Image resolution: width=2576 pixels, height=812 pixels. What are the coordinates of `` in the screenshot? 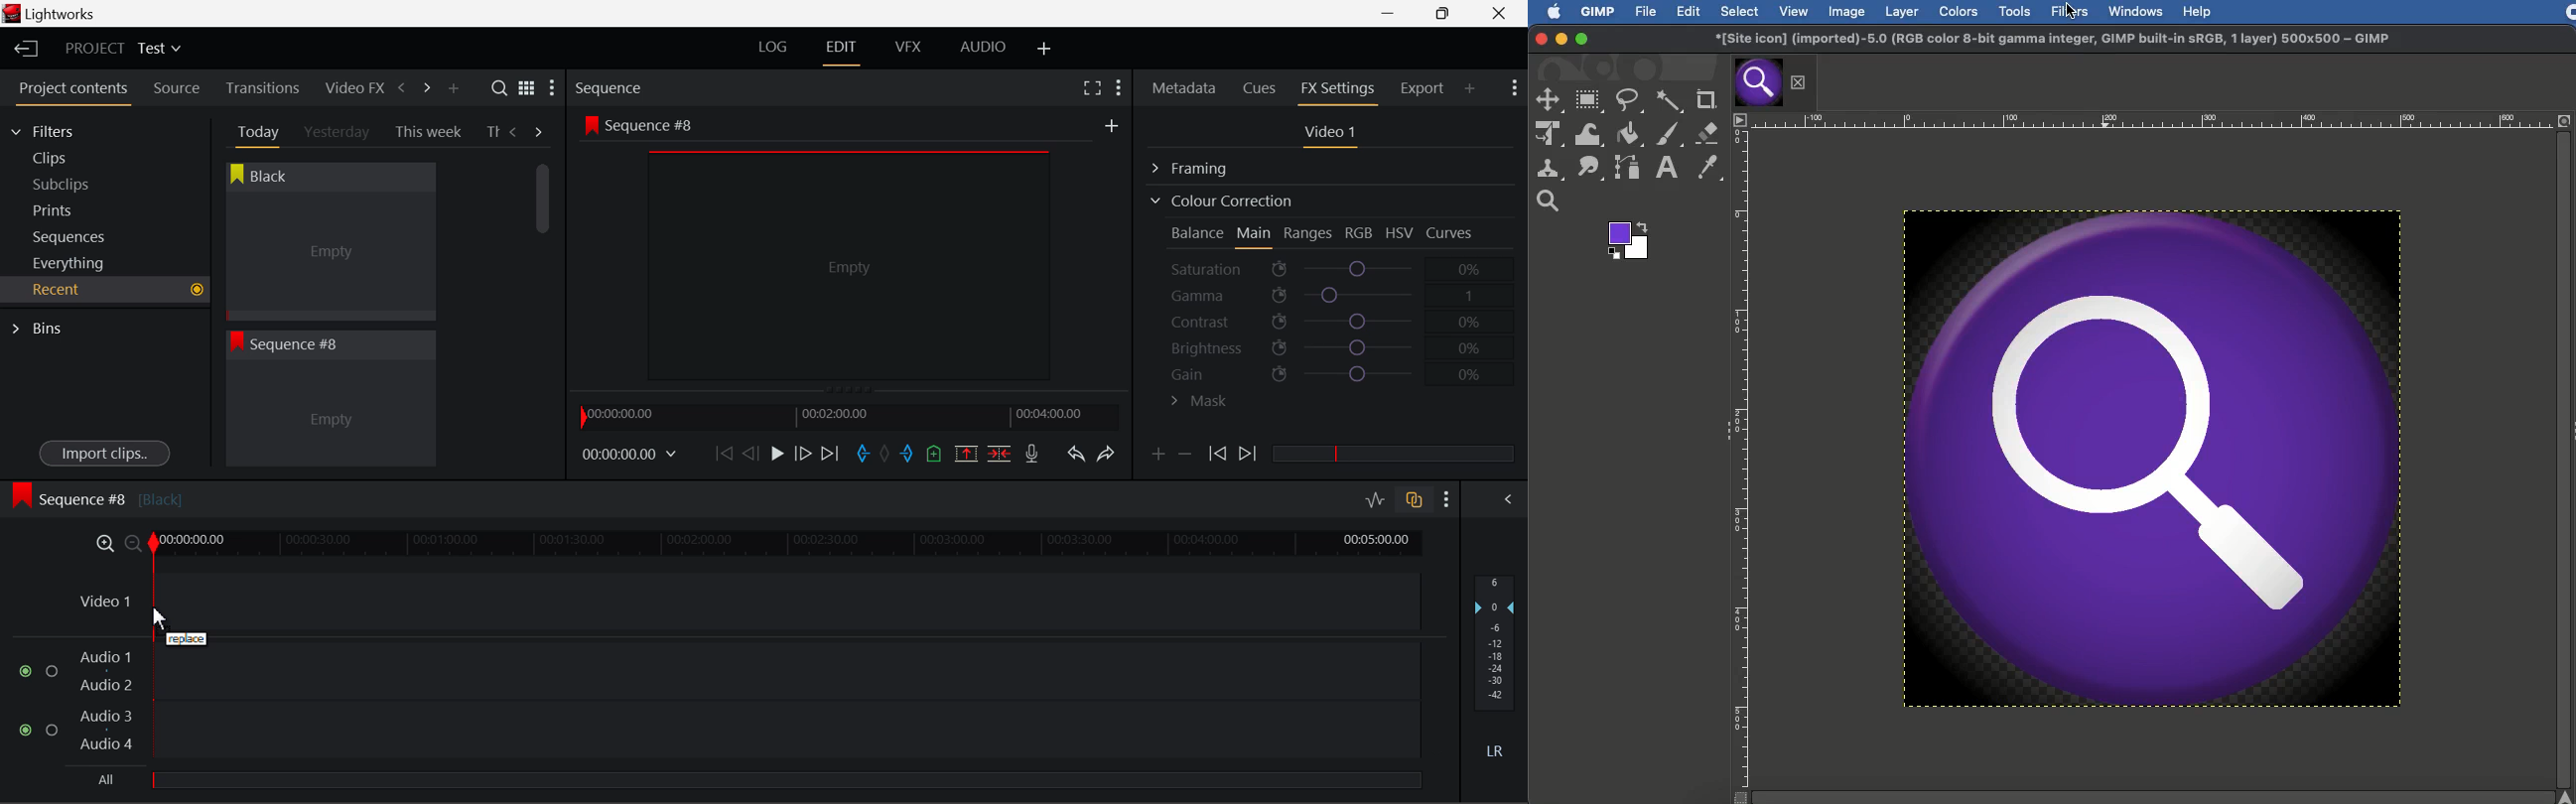 It's located at (1741, 459).